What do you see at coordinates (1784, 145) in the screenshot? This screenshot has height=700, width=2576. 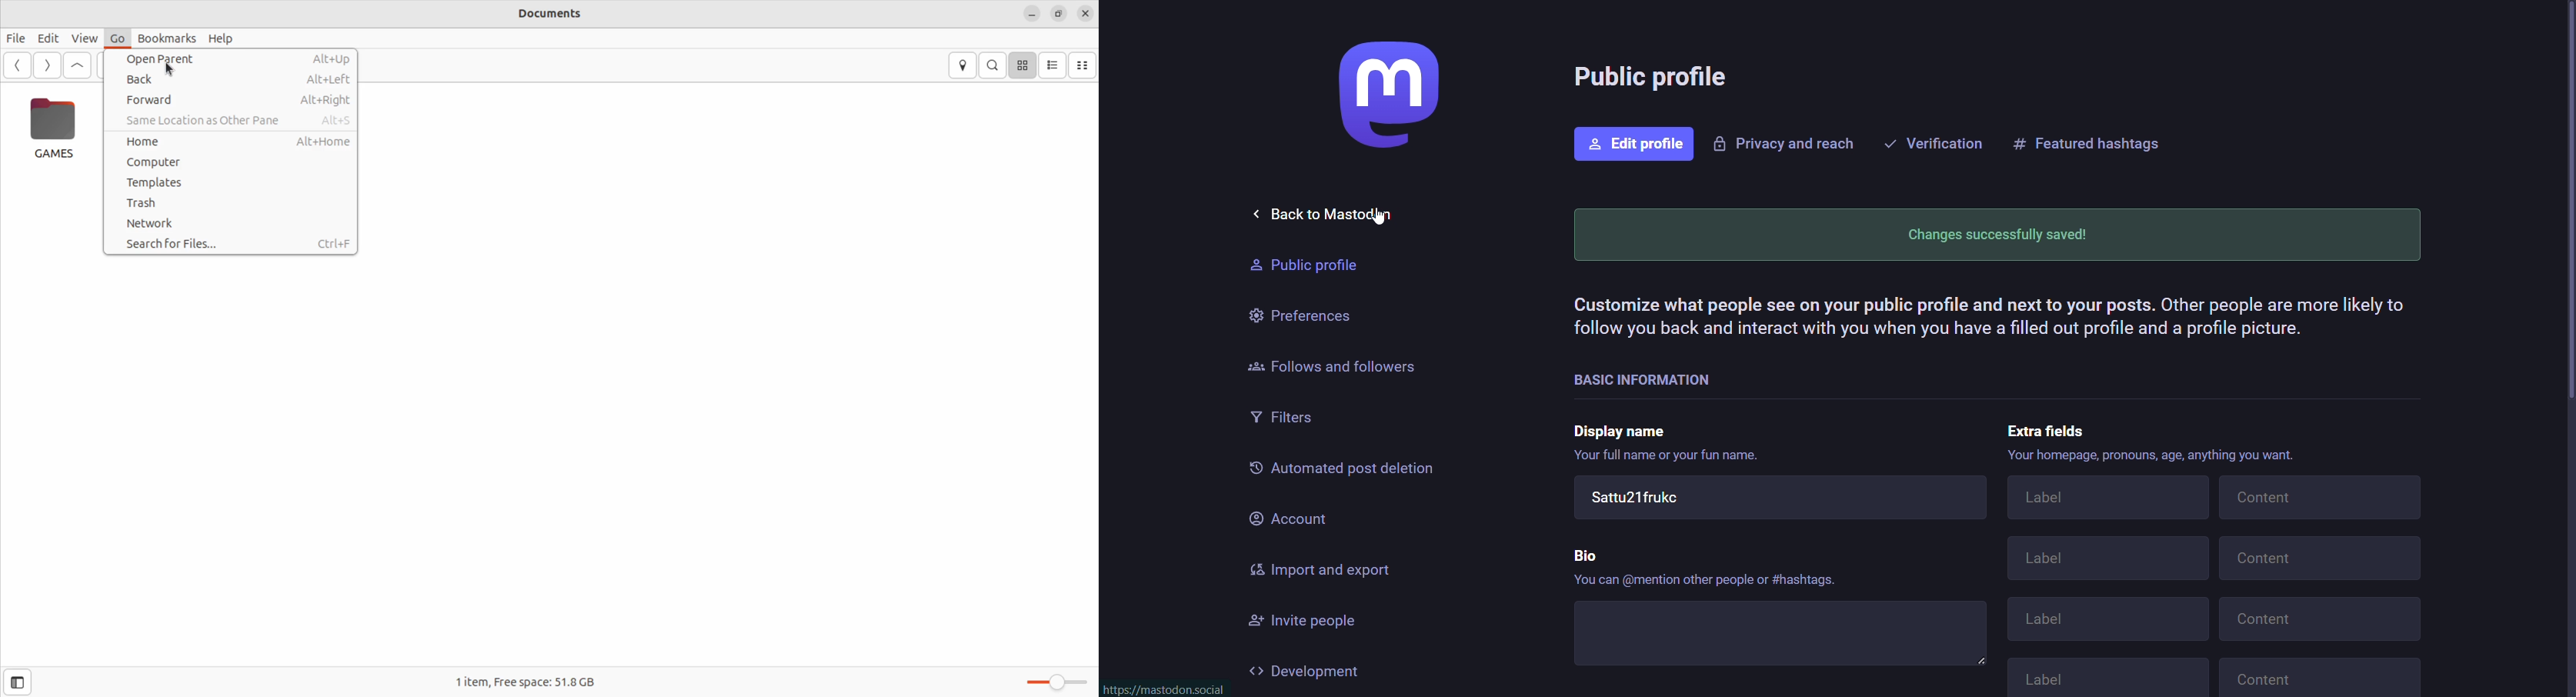 I see `privacy and reacts` at bounding box center [1784, 145].